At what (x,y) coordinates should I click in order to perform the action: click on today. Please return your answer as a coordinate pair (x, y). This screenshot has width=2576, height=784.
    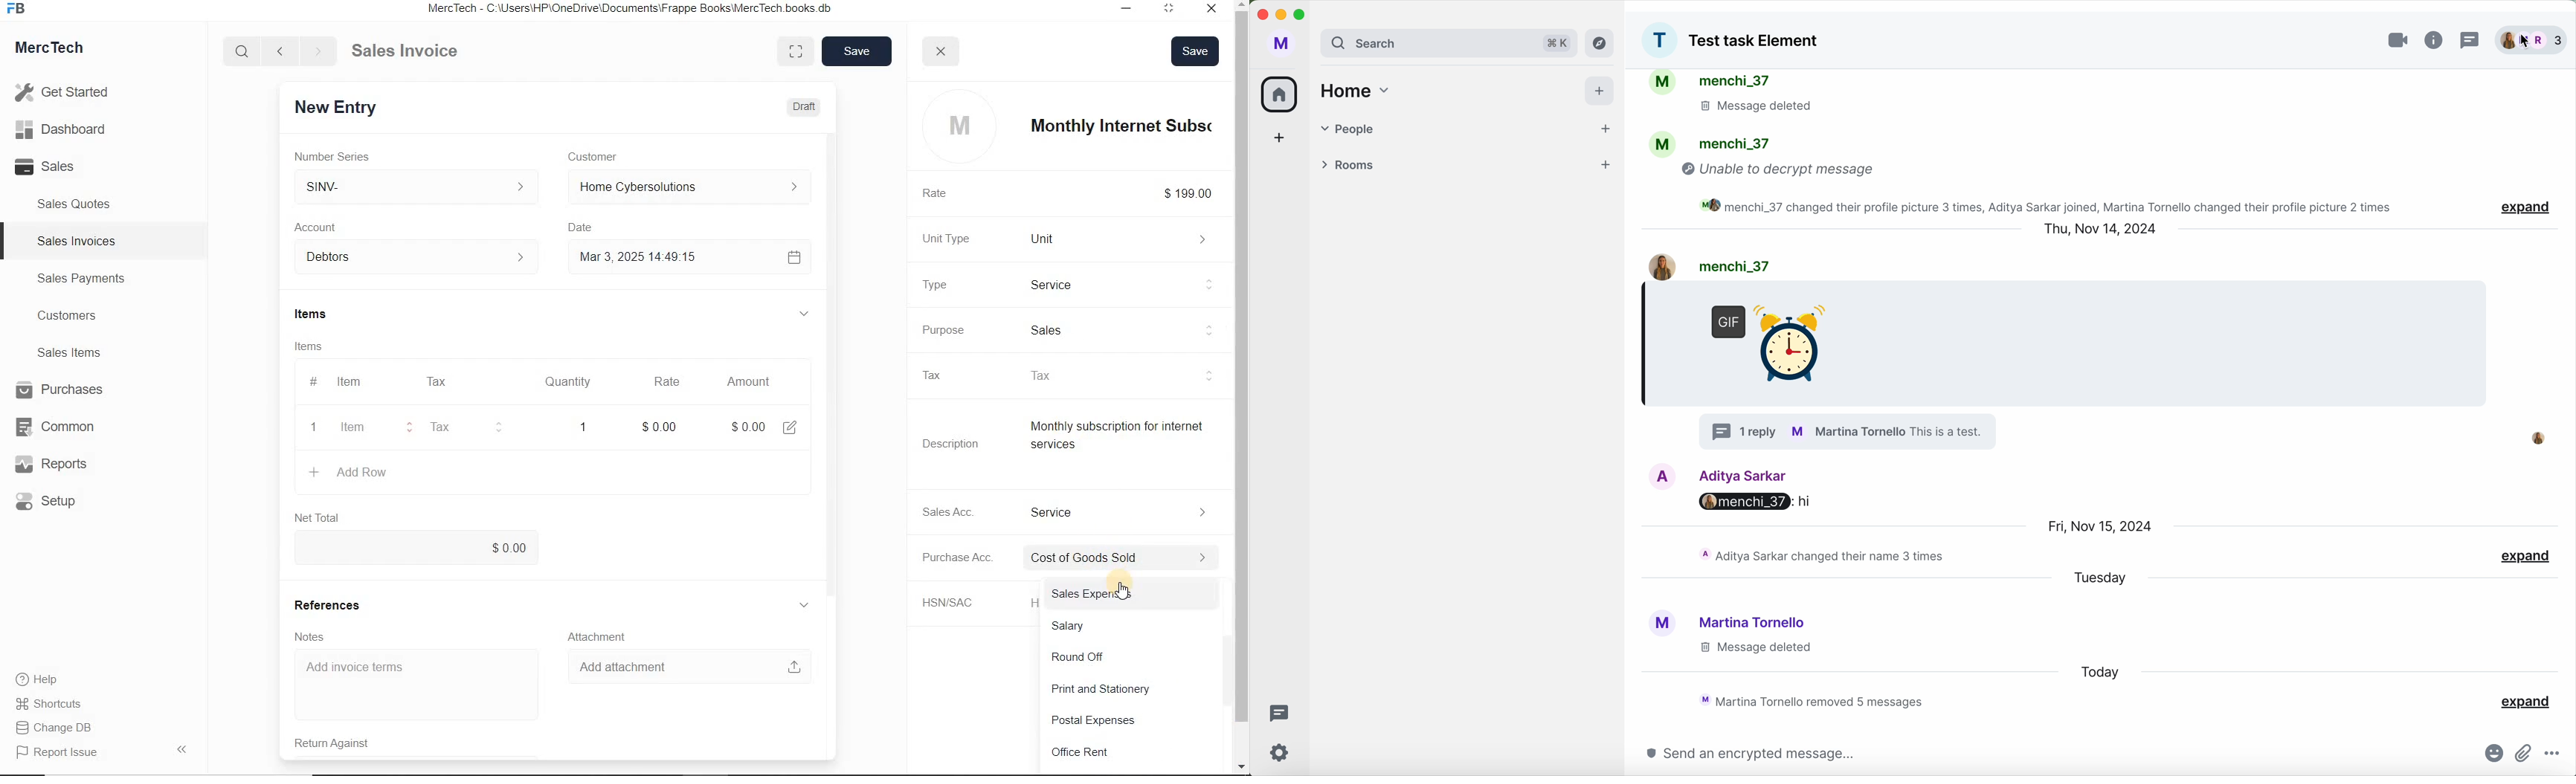
    Looking at the image, I should click on (2101, 672).